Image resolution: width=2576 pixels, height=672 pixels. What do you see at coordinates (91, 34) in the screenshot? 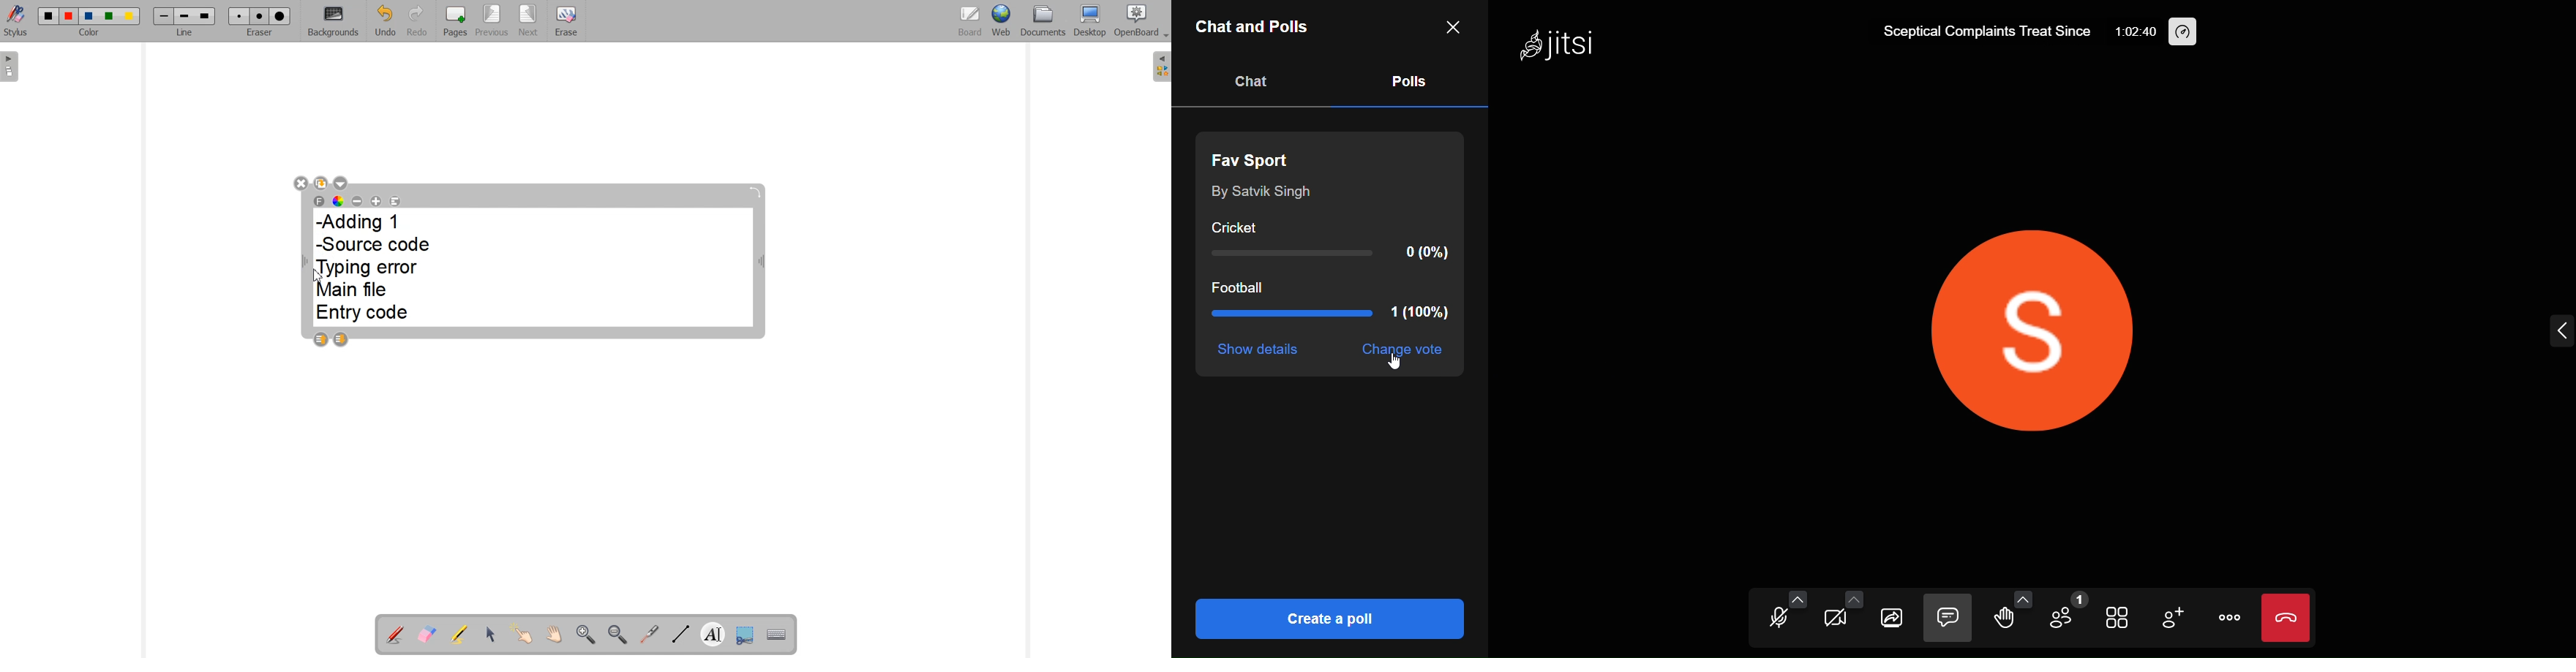
I see `Color` at bounding box center [91, 34].